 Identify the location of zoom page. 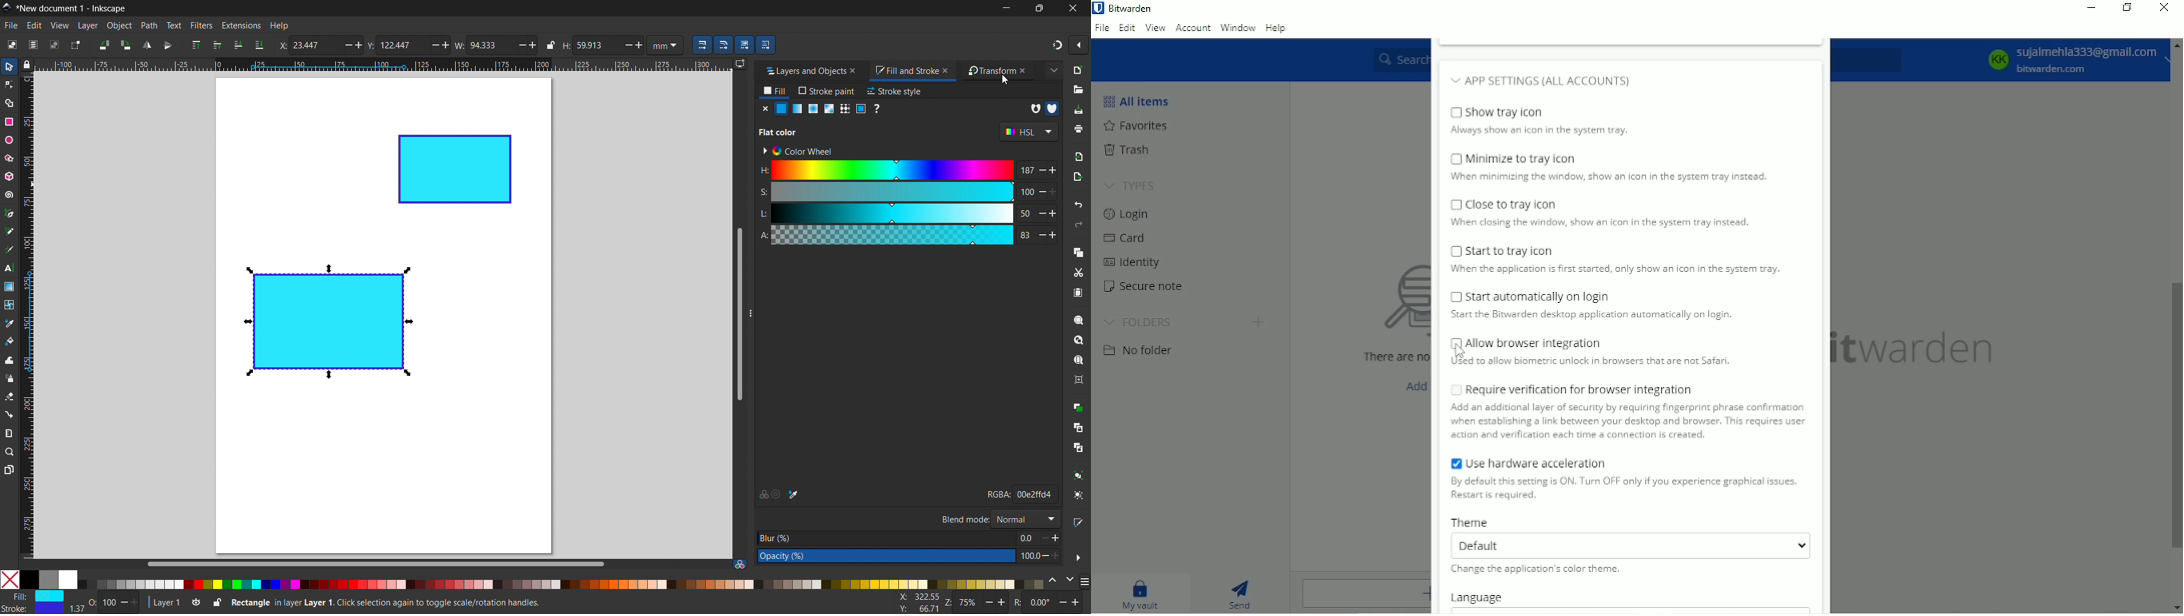
(1079, 360).